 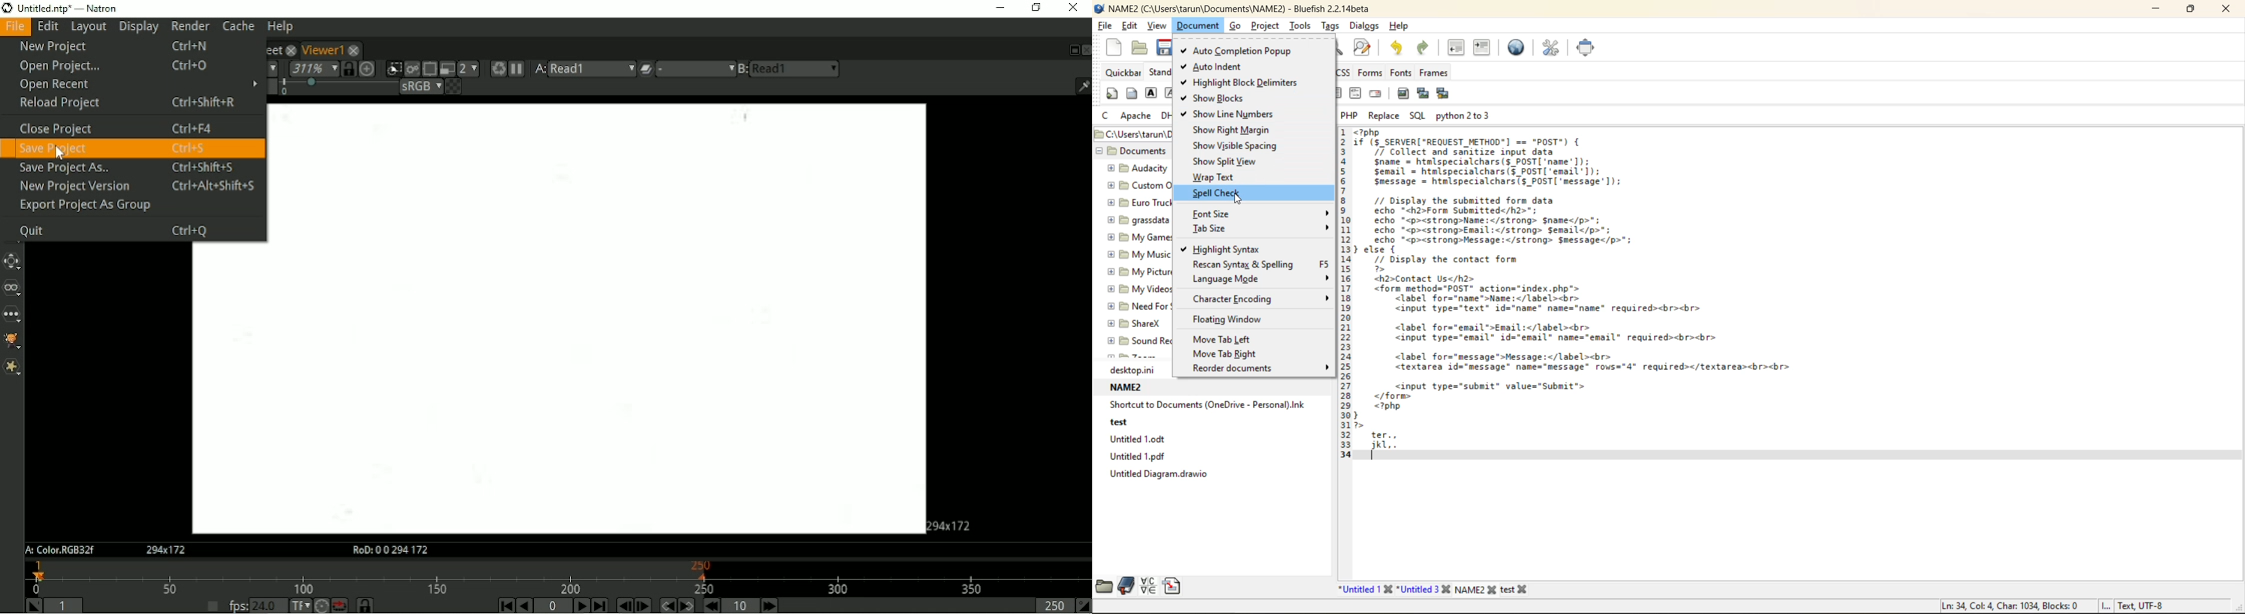 I want to click on move tab right, so click(x=1228, y=356).